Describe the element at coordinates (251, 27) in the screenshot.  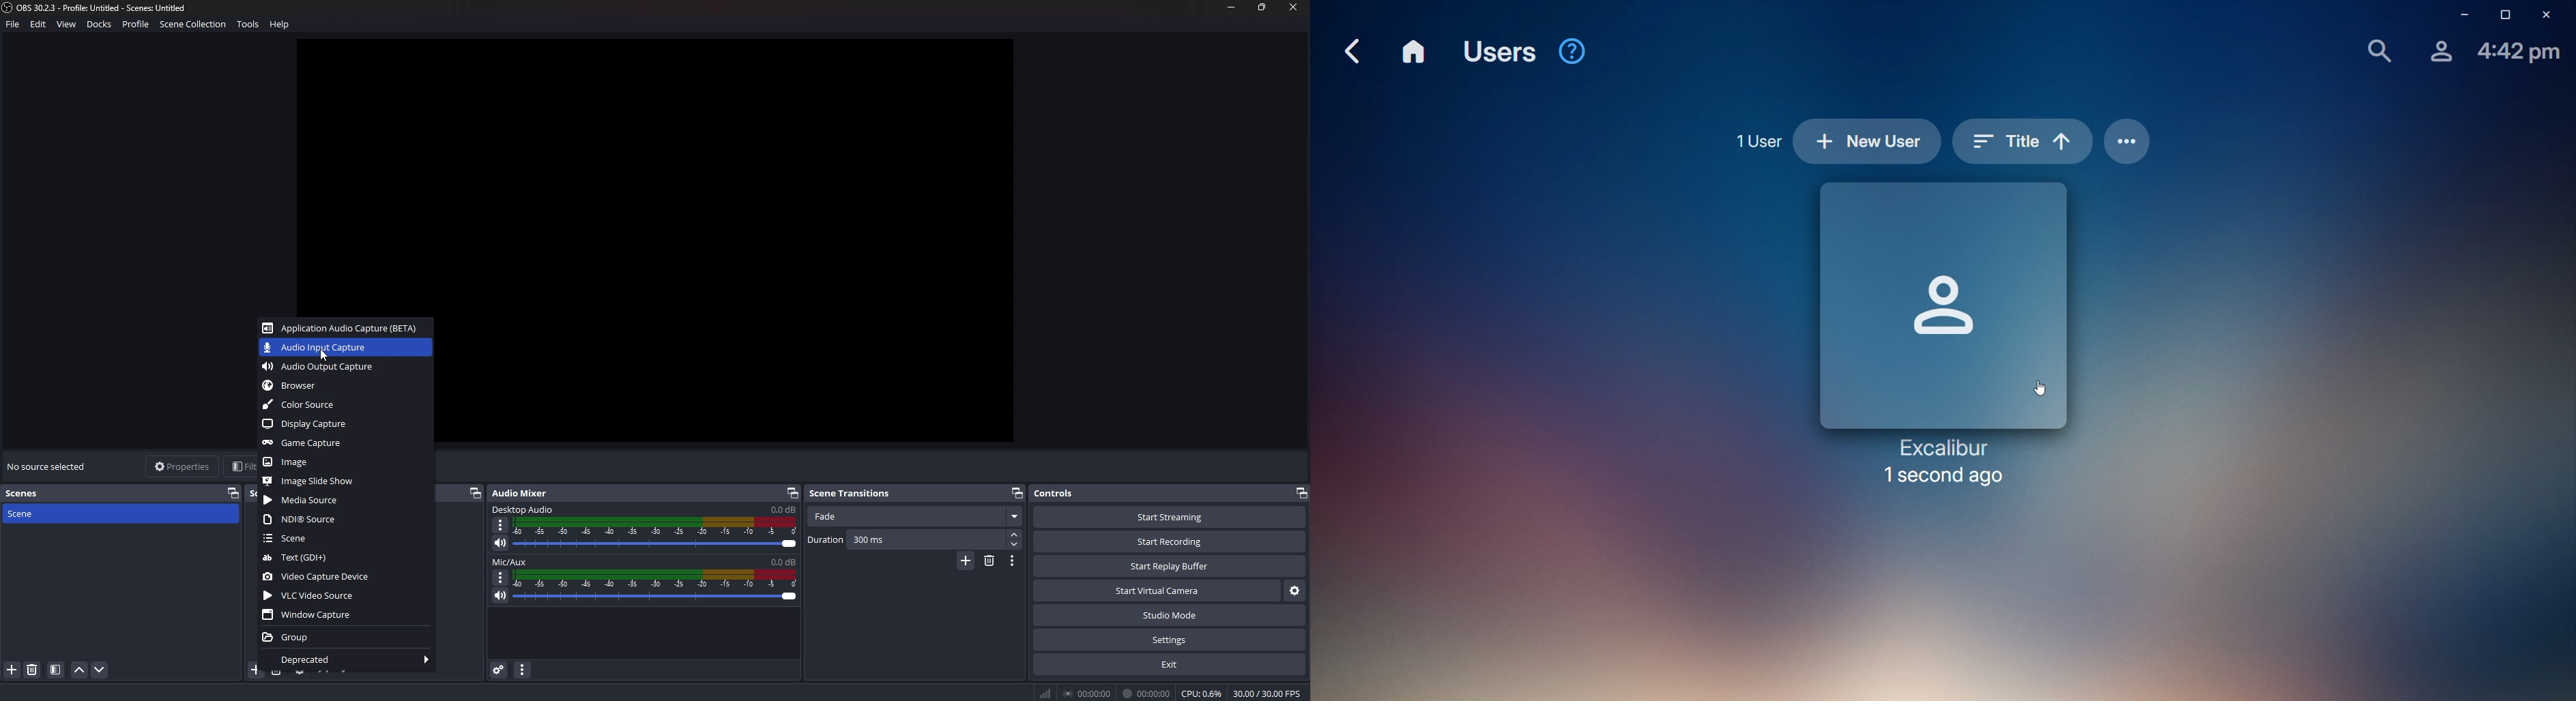
I see `tools` at that location.